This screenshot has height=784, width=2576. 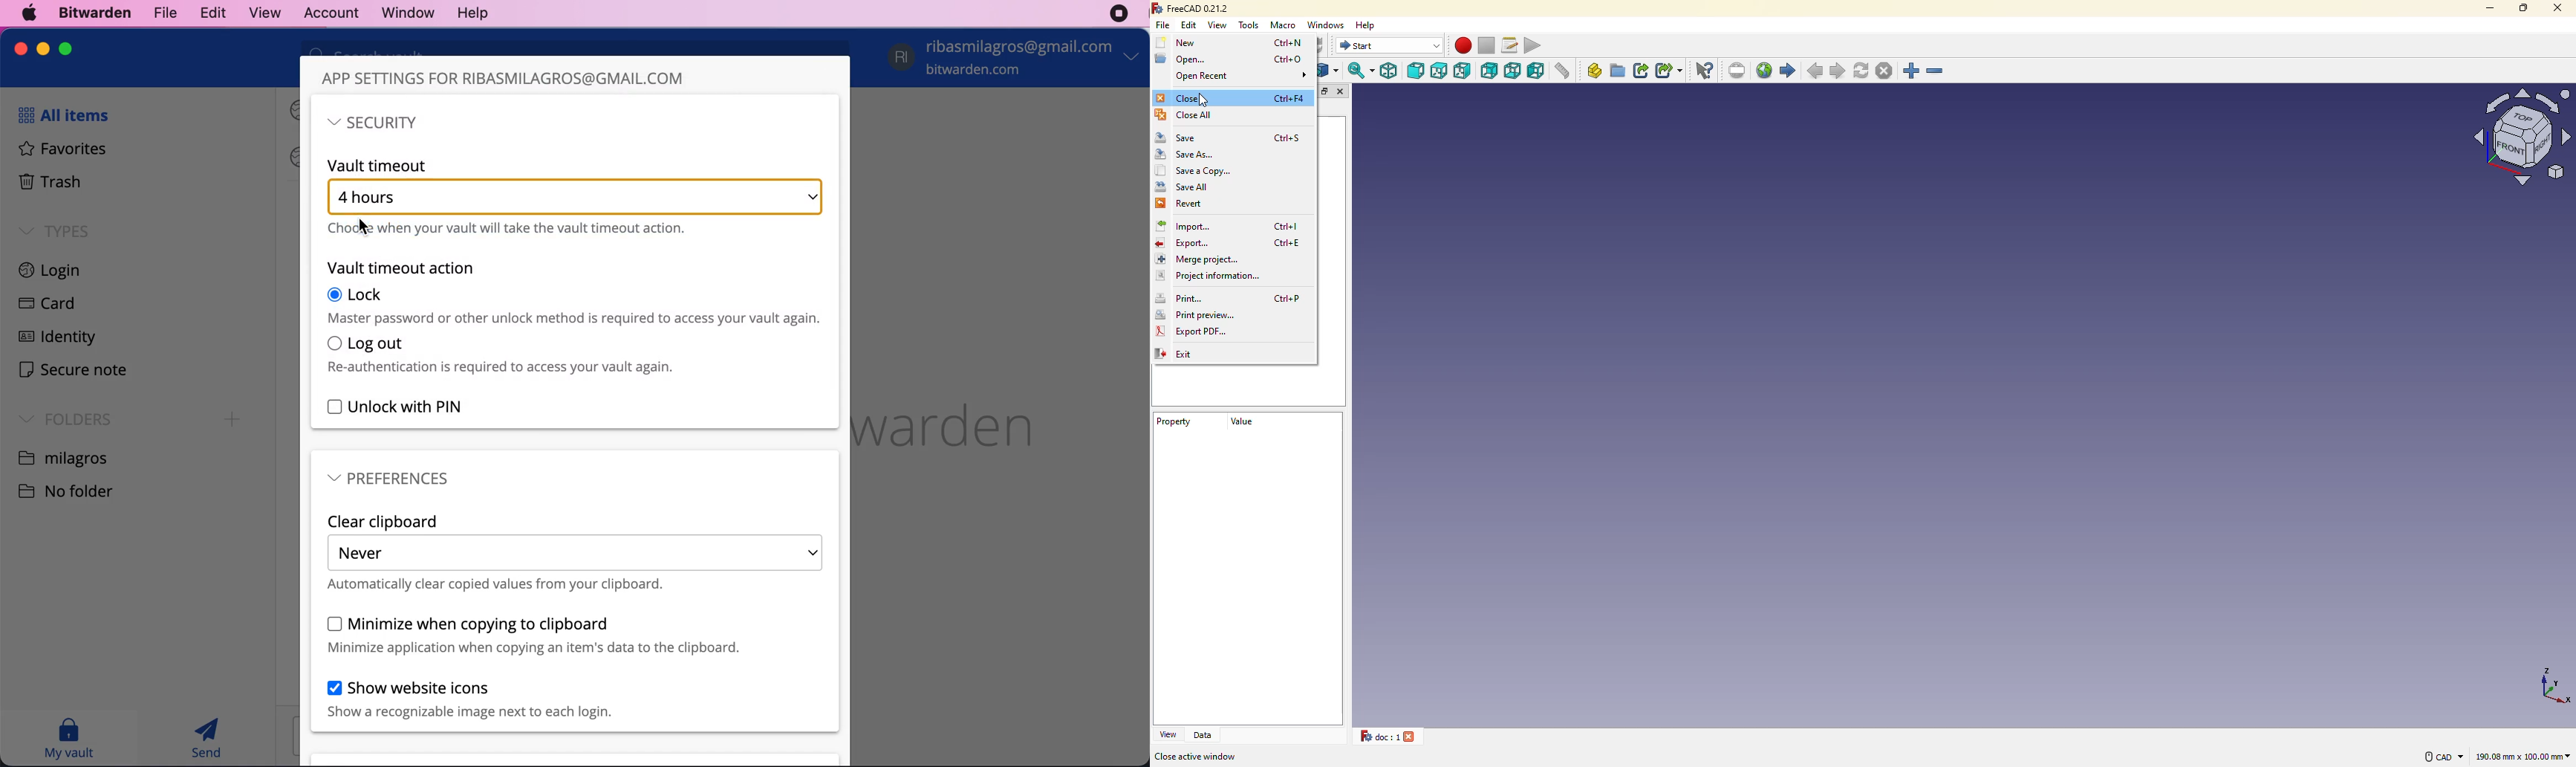 What do you see at coordinates (54, 230) in the screenshot?
I see `types` at bounding box center [54, 230].